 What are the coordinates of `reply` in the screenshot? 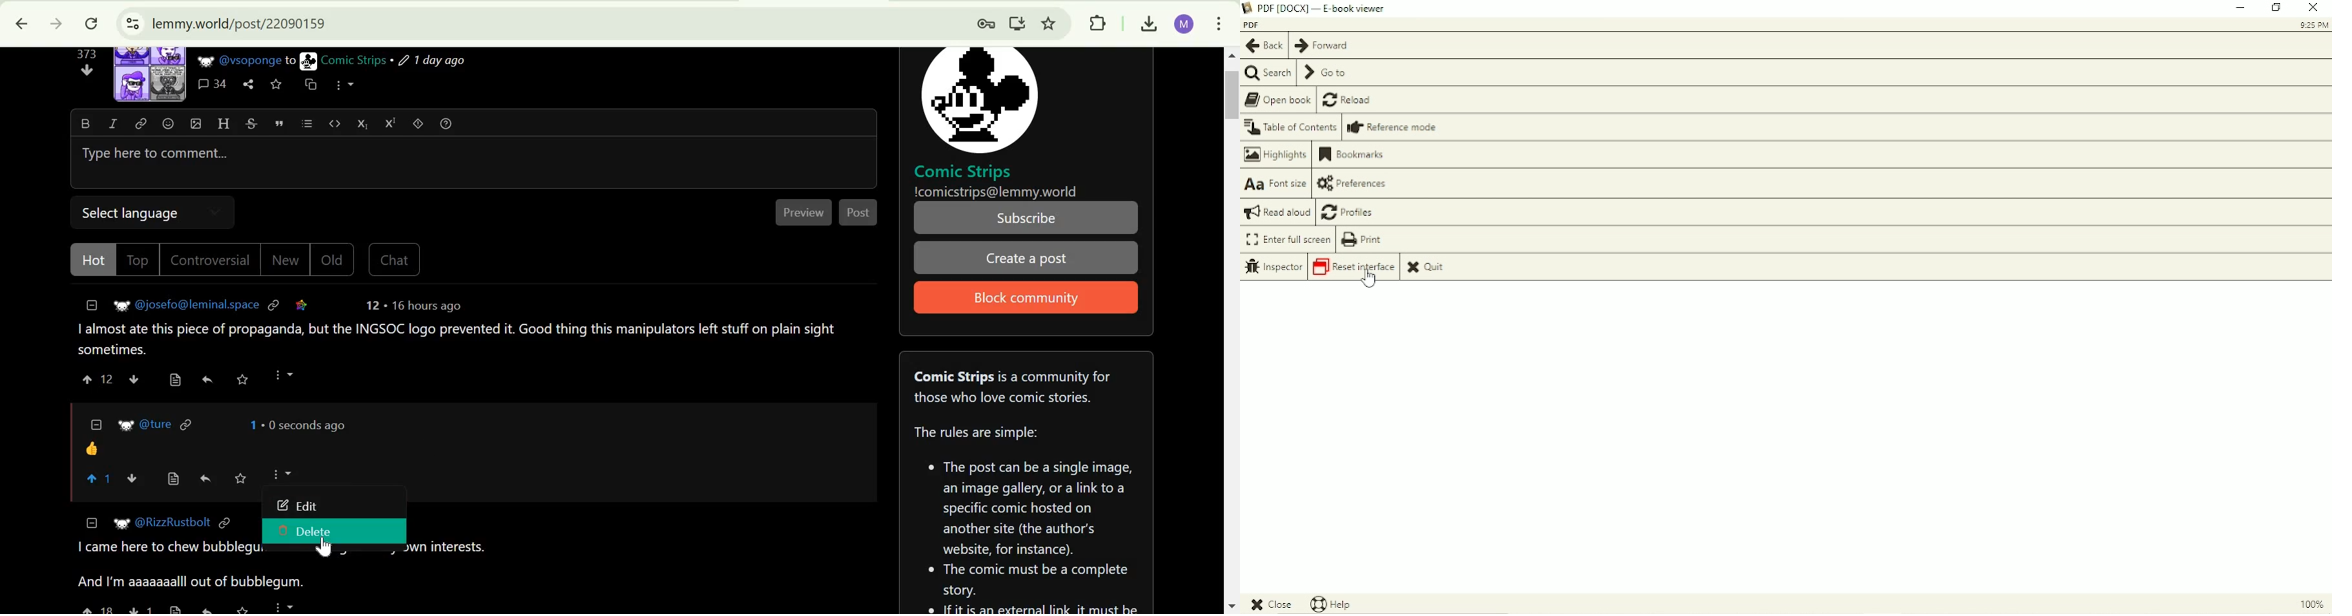 It's located at (207, 379).